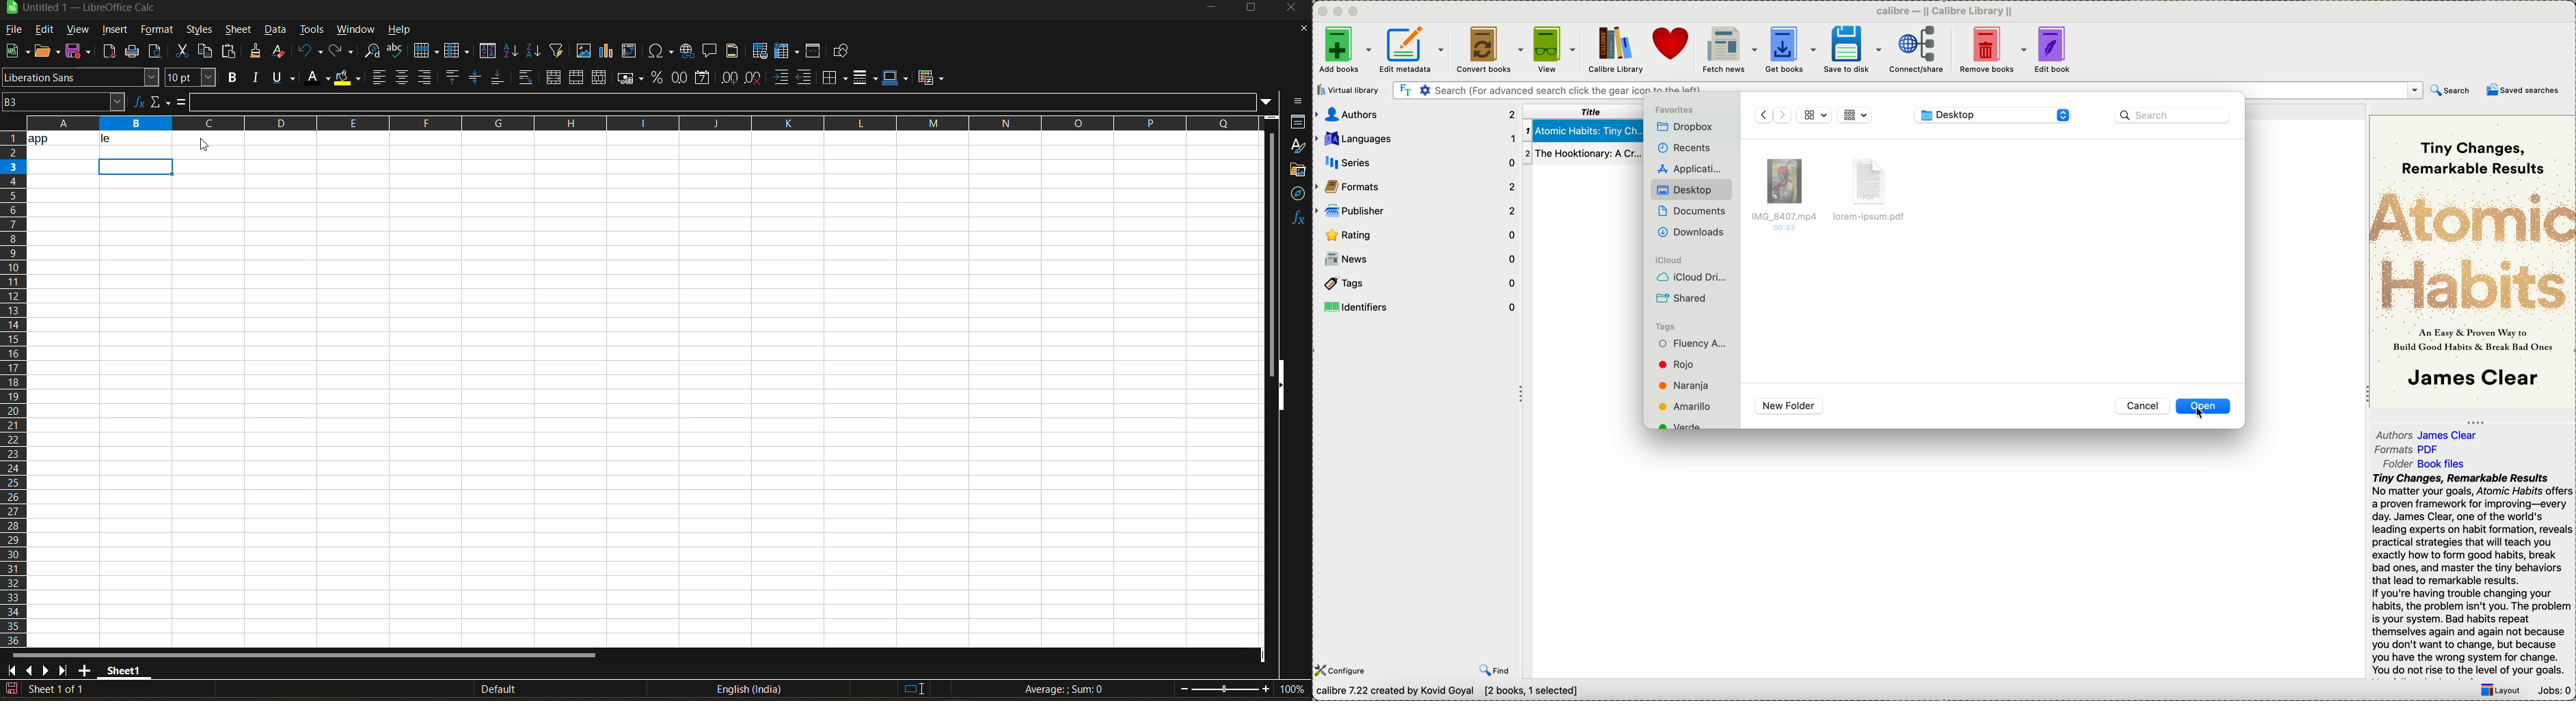  Describe the element at coordinates (1337, 9) in the screenshot. I see `minimize` at that location.